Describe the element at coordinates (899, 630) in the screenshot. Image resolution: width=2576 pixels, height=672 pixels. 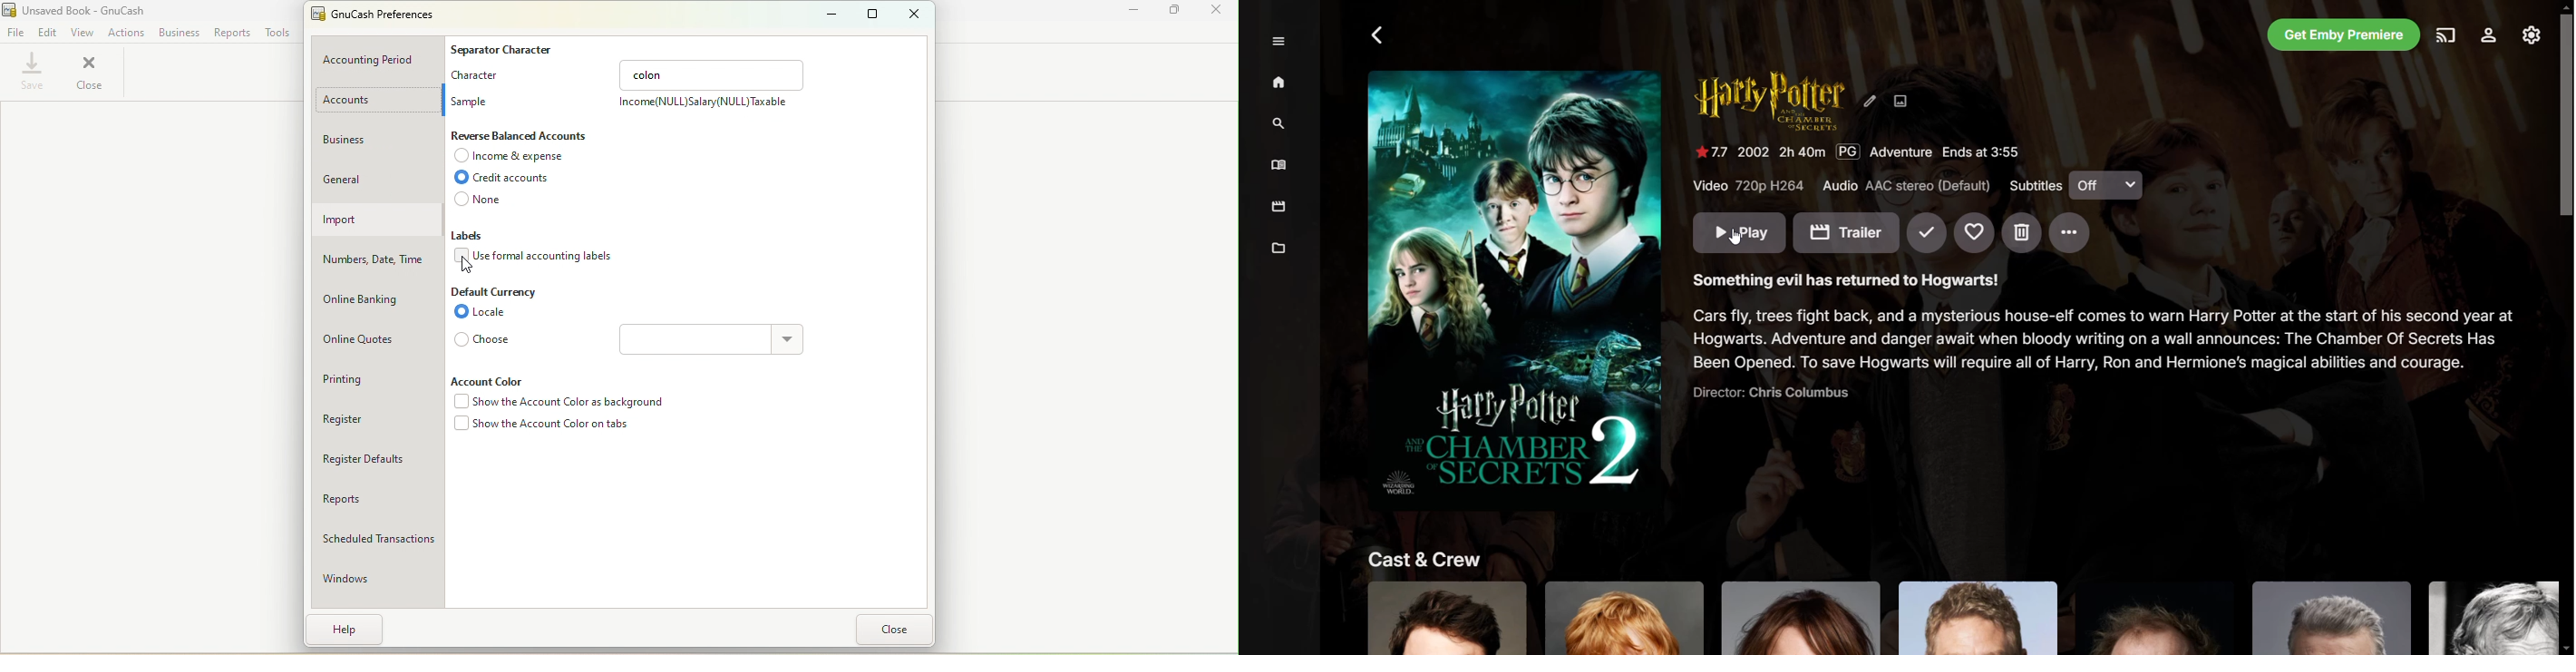
I see `Close` at that location.